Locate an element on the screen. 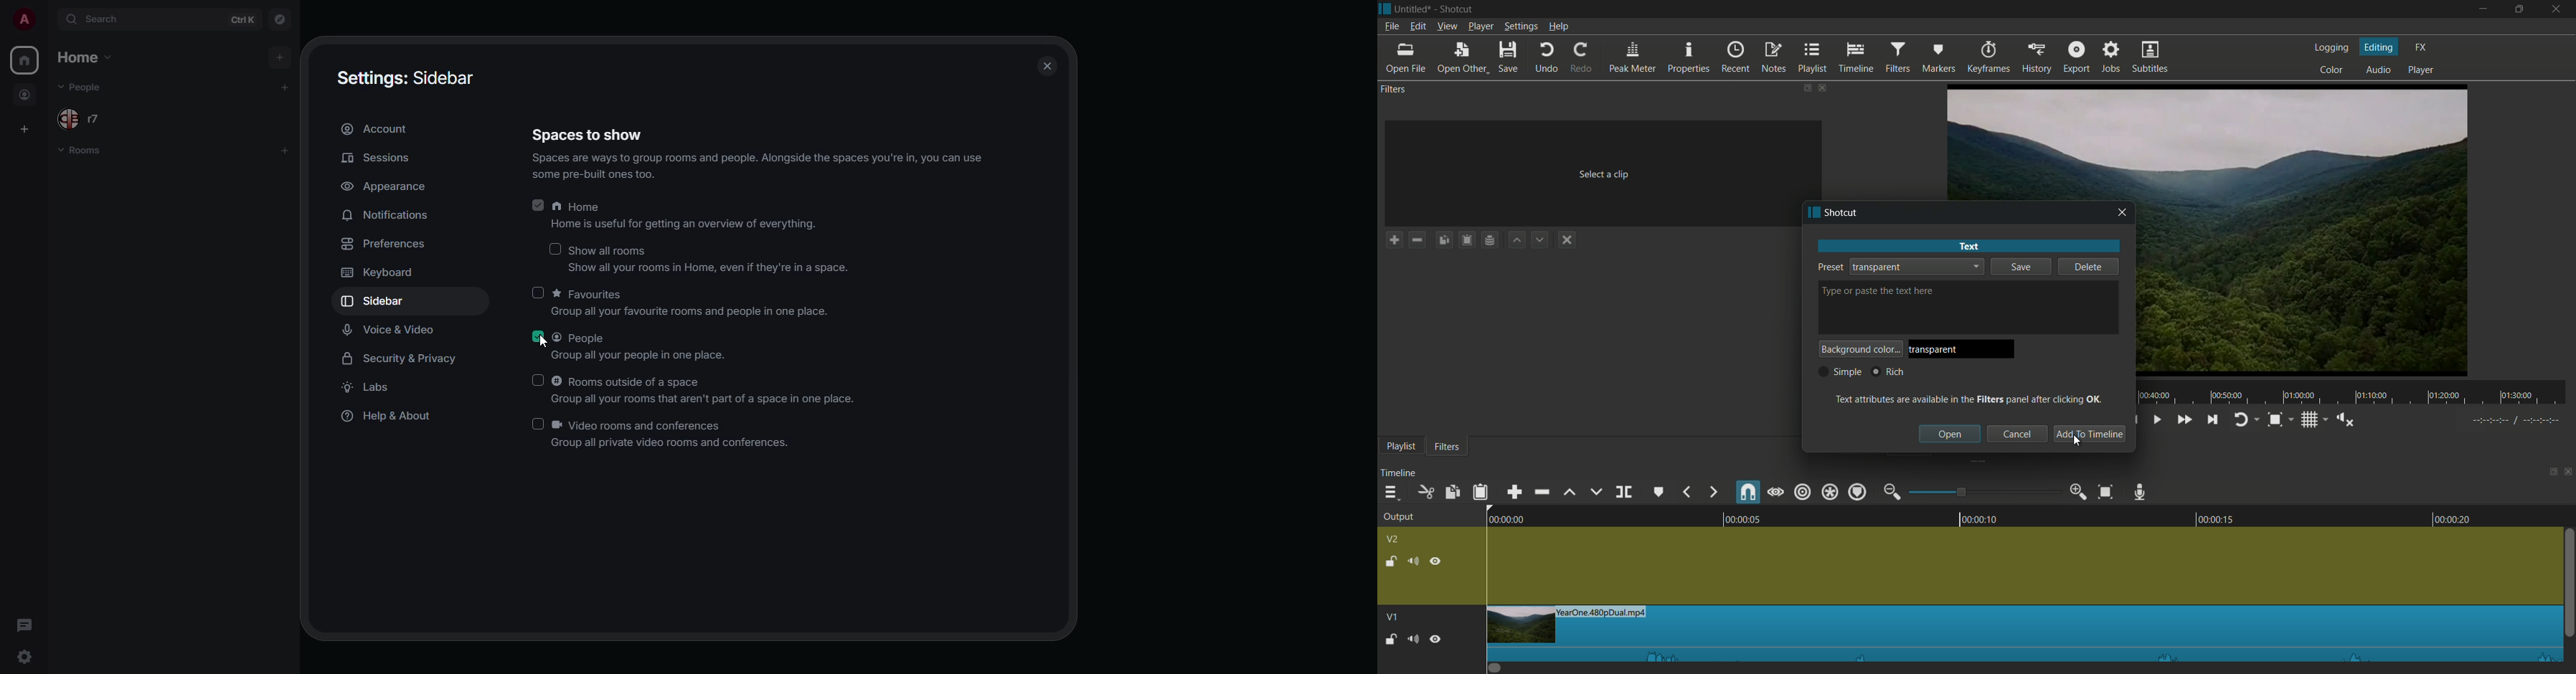  recent is located at coordinates (1736, 58).